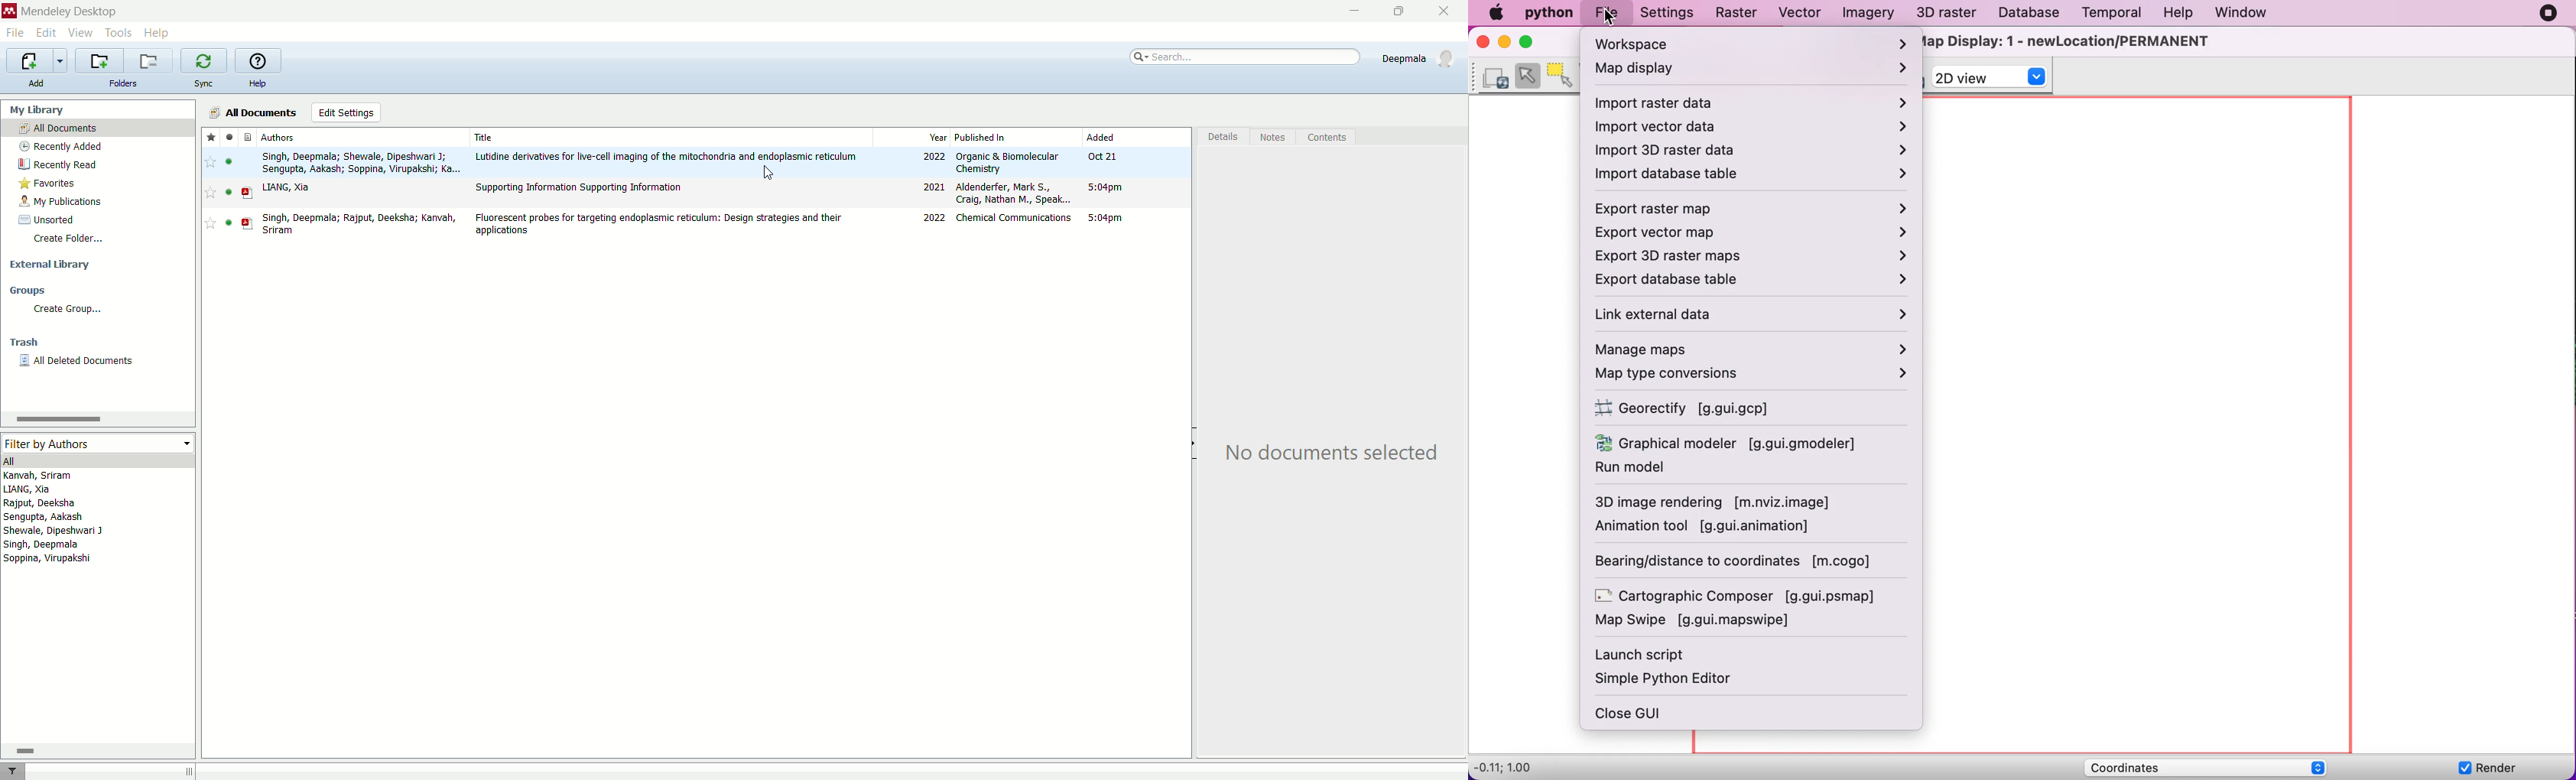 This screenshot has width=2576, height=784. Describe the element at coordinates (210, 223) in the screenshot. I see `favorite` at that location.